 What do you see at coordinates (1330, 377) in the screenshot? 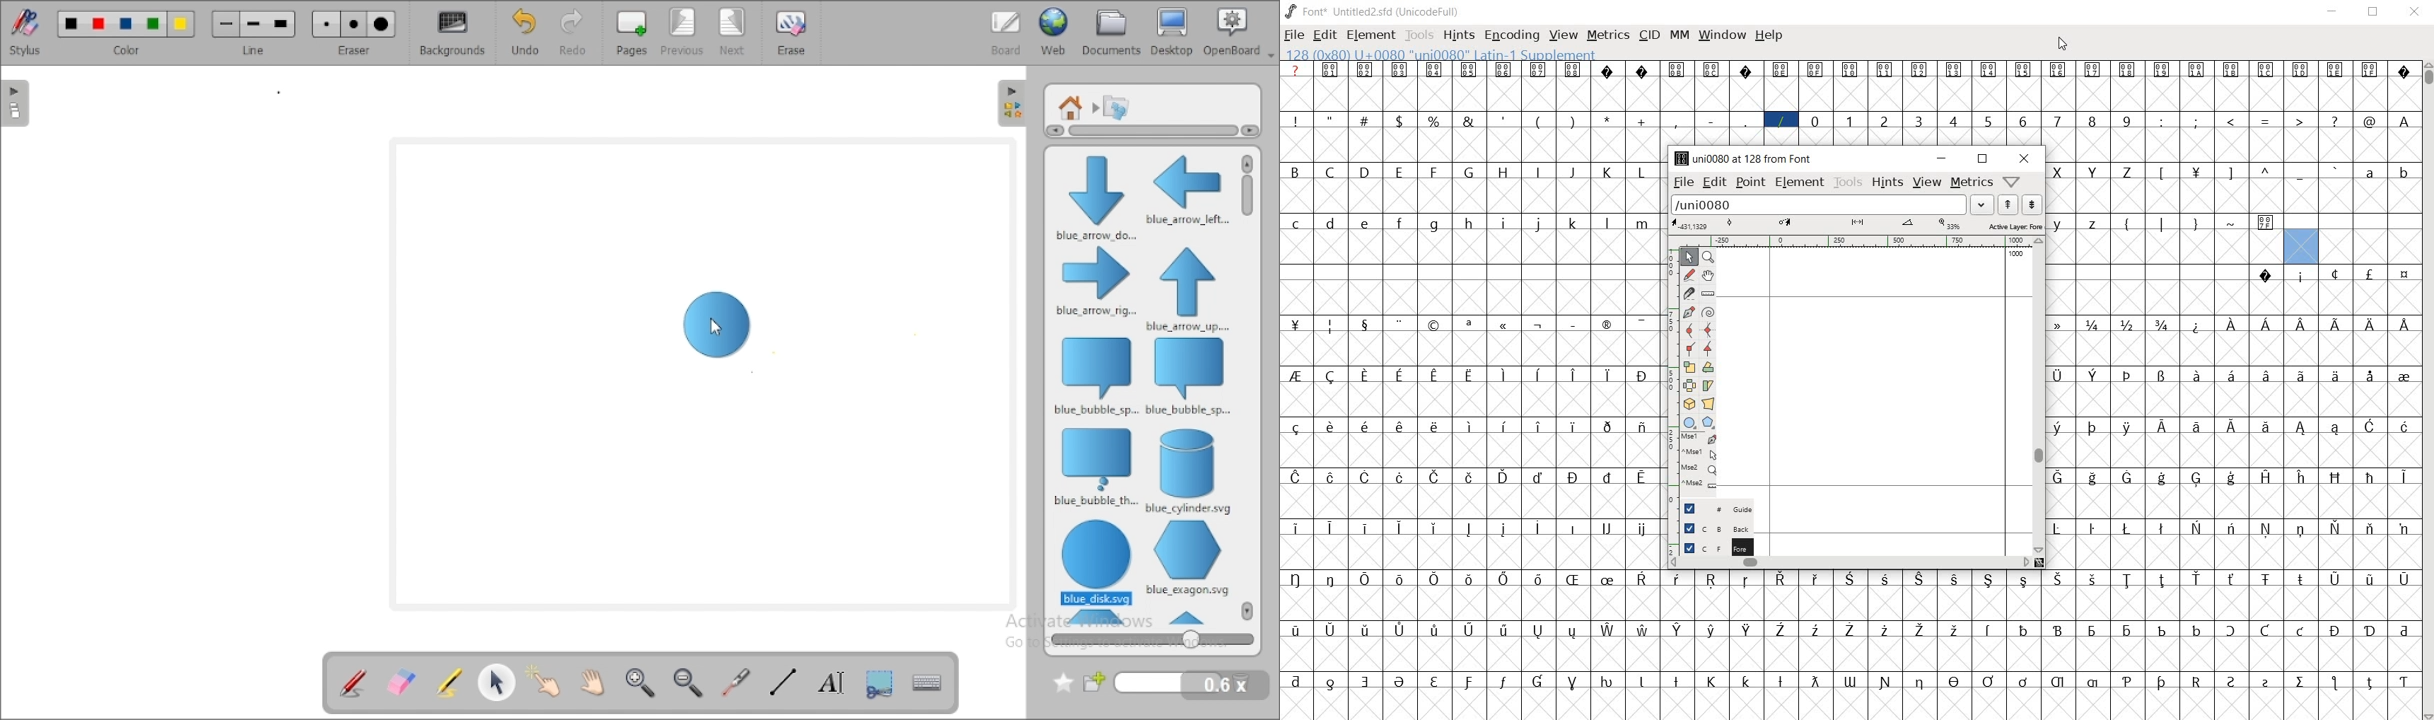
I see `glyph` at bounding box center [1330, 377].